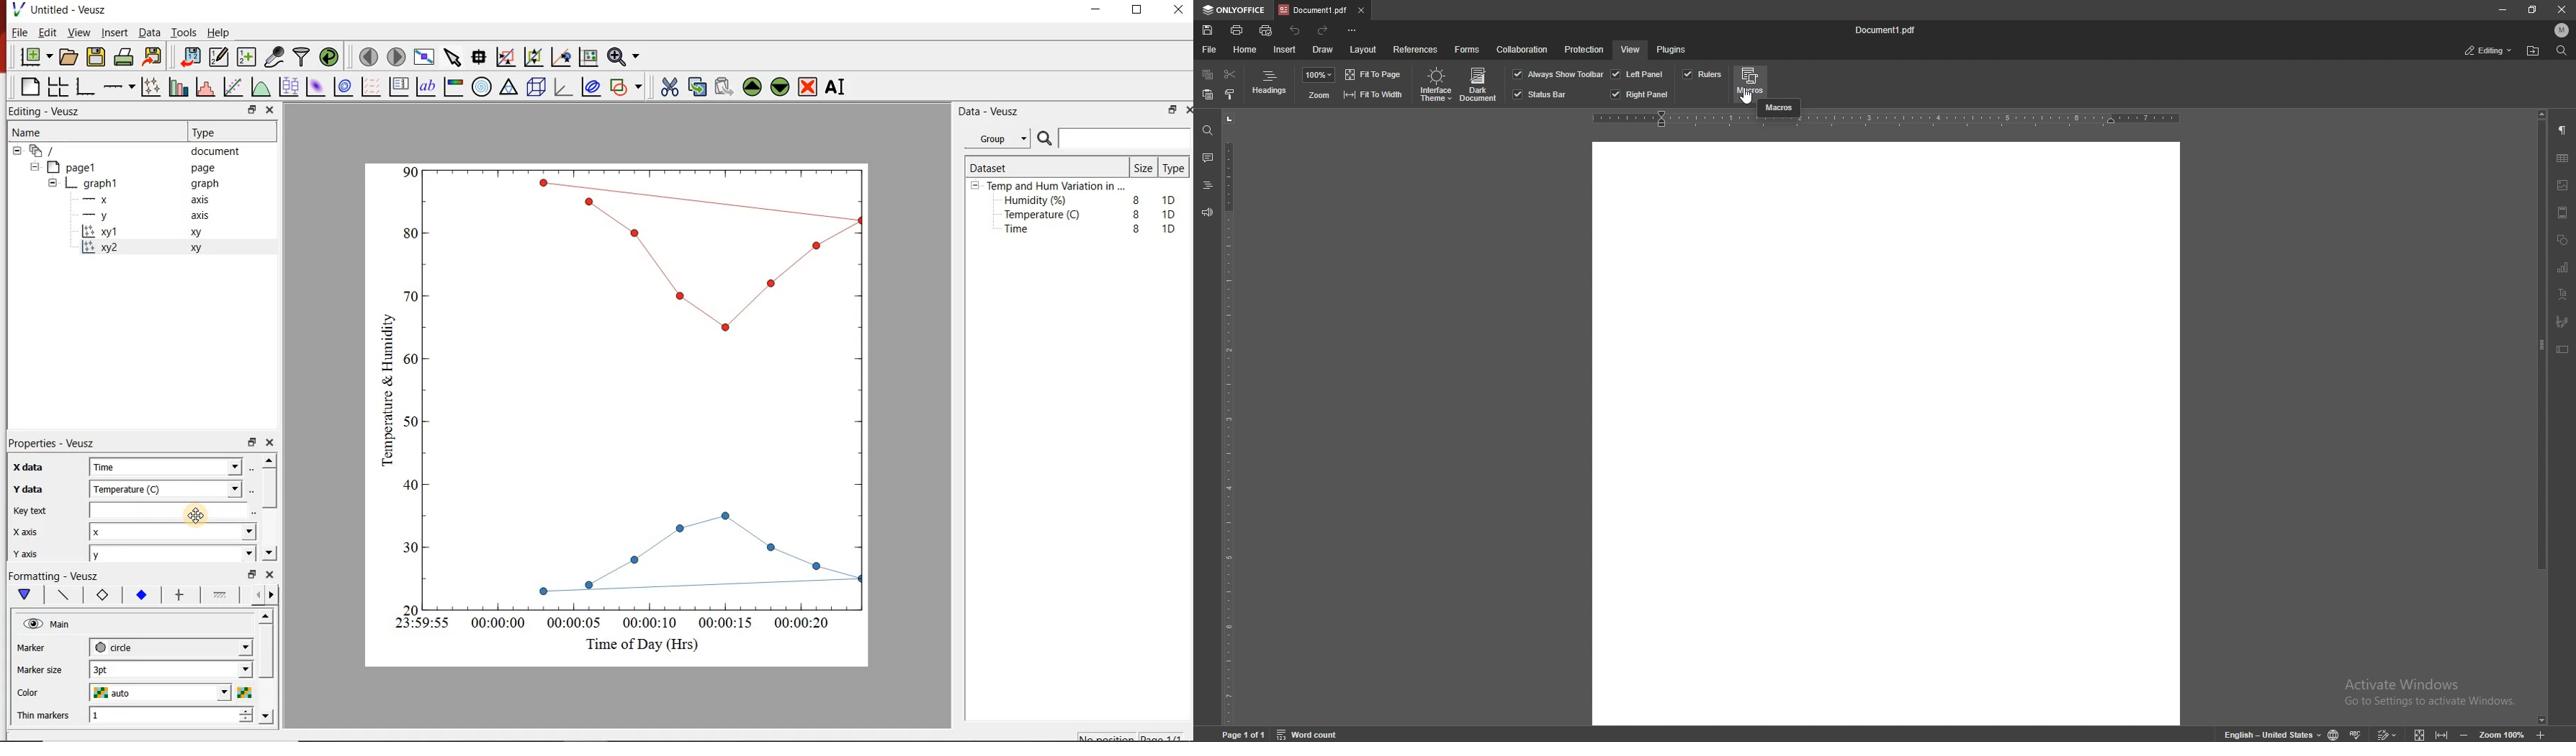 This screenshot has height=756, width=2576. I want to click on find, so click(2561, 51).